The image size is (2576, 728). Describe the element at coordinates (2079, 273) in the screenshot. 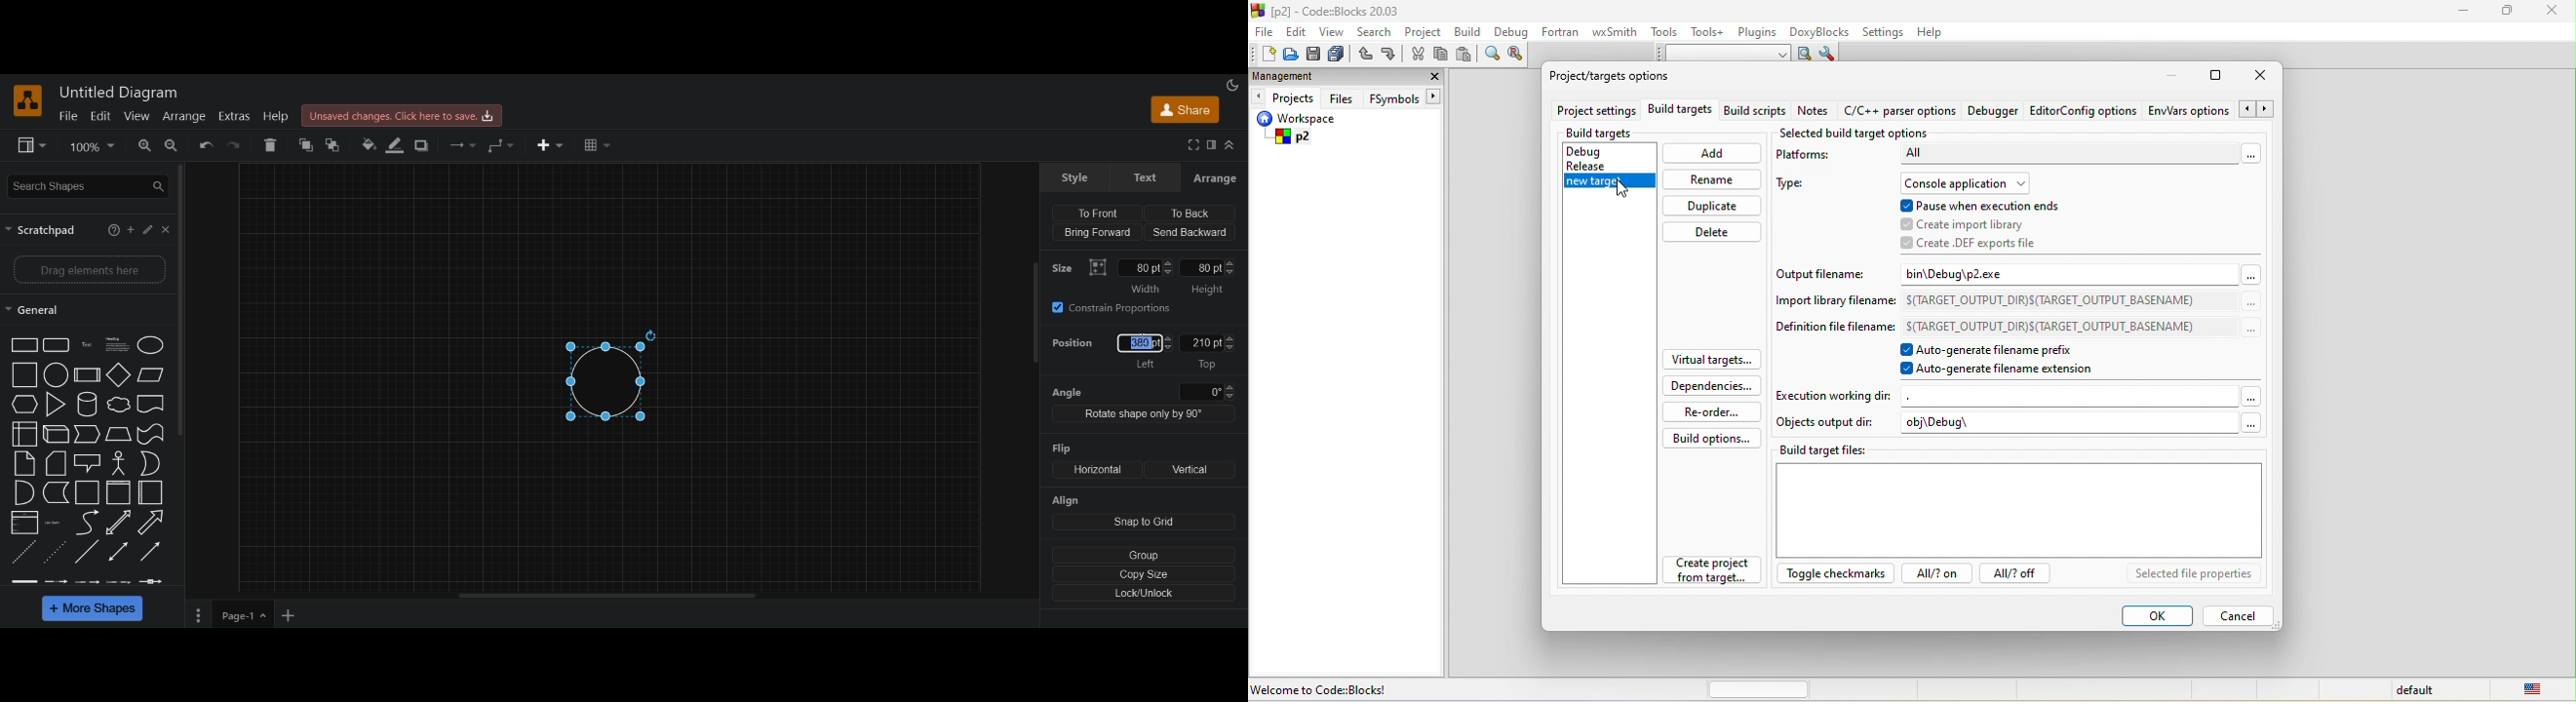

I see `bin\debug\p2.exe` at that location.